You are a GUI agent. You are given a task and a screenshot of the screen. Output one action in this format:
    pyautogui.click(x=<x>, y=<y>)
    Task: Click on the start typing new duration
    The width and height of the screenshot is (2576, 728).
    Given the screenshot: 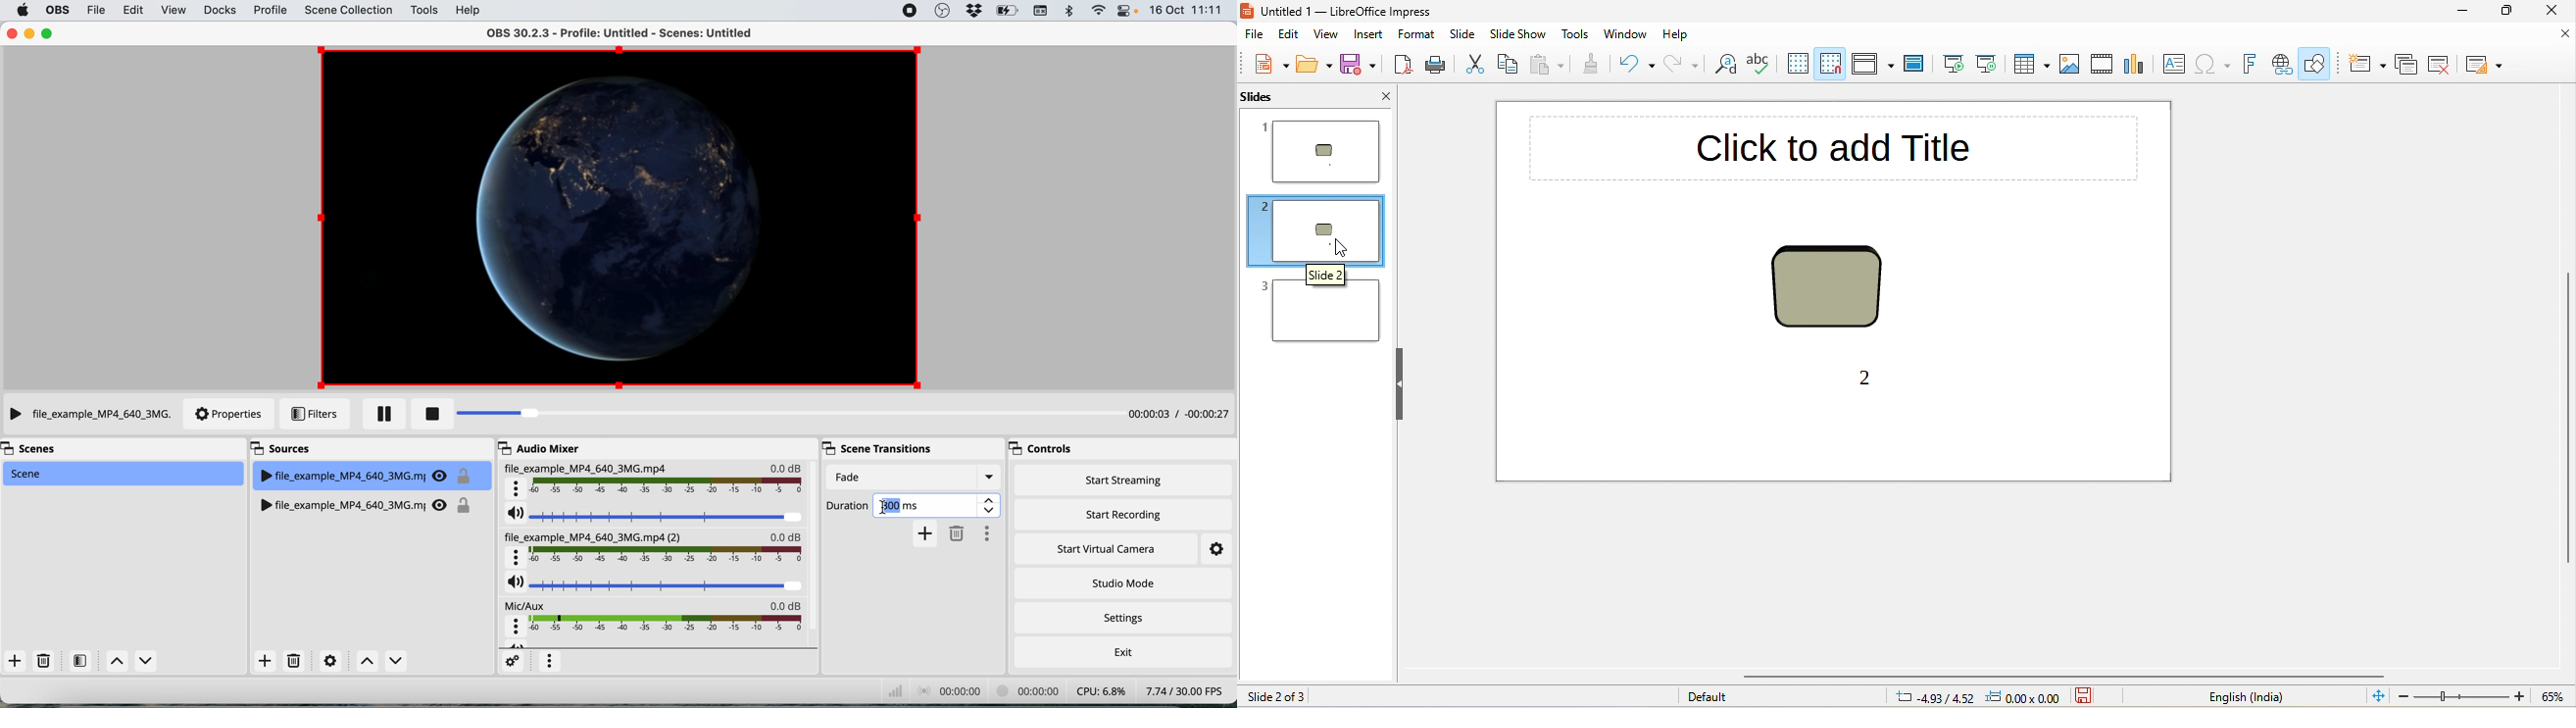 What is the action you would take?
    pyautogui.click(x=886, y=507)
    